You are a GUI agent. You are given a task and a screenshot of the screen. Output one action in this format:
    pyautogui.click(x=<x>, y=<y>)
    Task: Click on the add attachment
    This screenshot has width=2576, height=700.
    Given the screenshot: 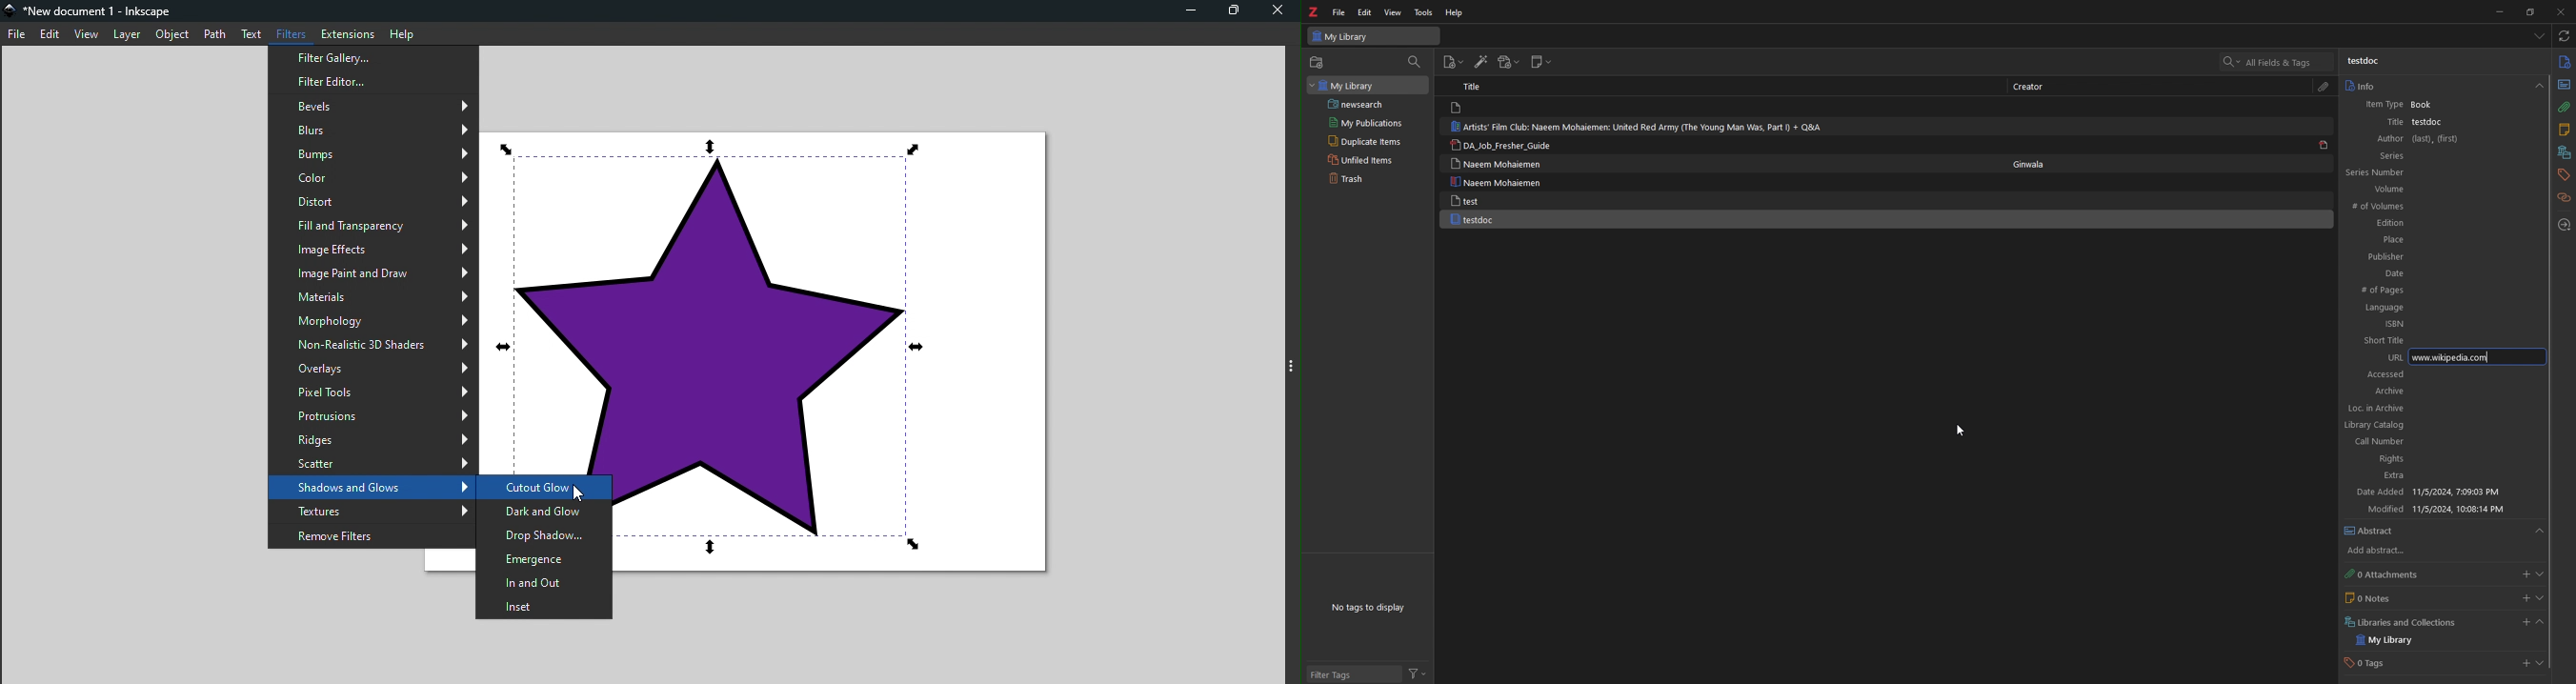 What is the action you would take?
    pyautogui.click(x=1509, y=62)
    